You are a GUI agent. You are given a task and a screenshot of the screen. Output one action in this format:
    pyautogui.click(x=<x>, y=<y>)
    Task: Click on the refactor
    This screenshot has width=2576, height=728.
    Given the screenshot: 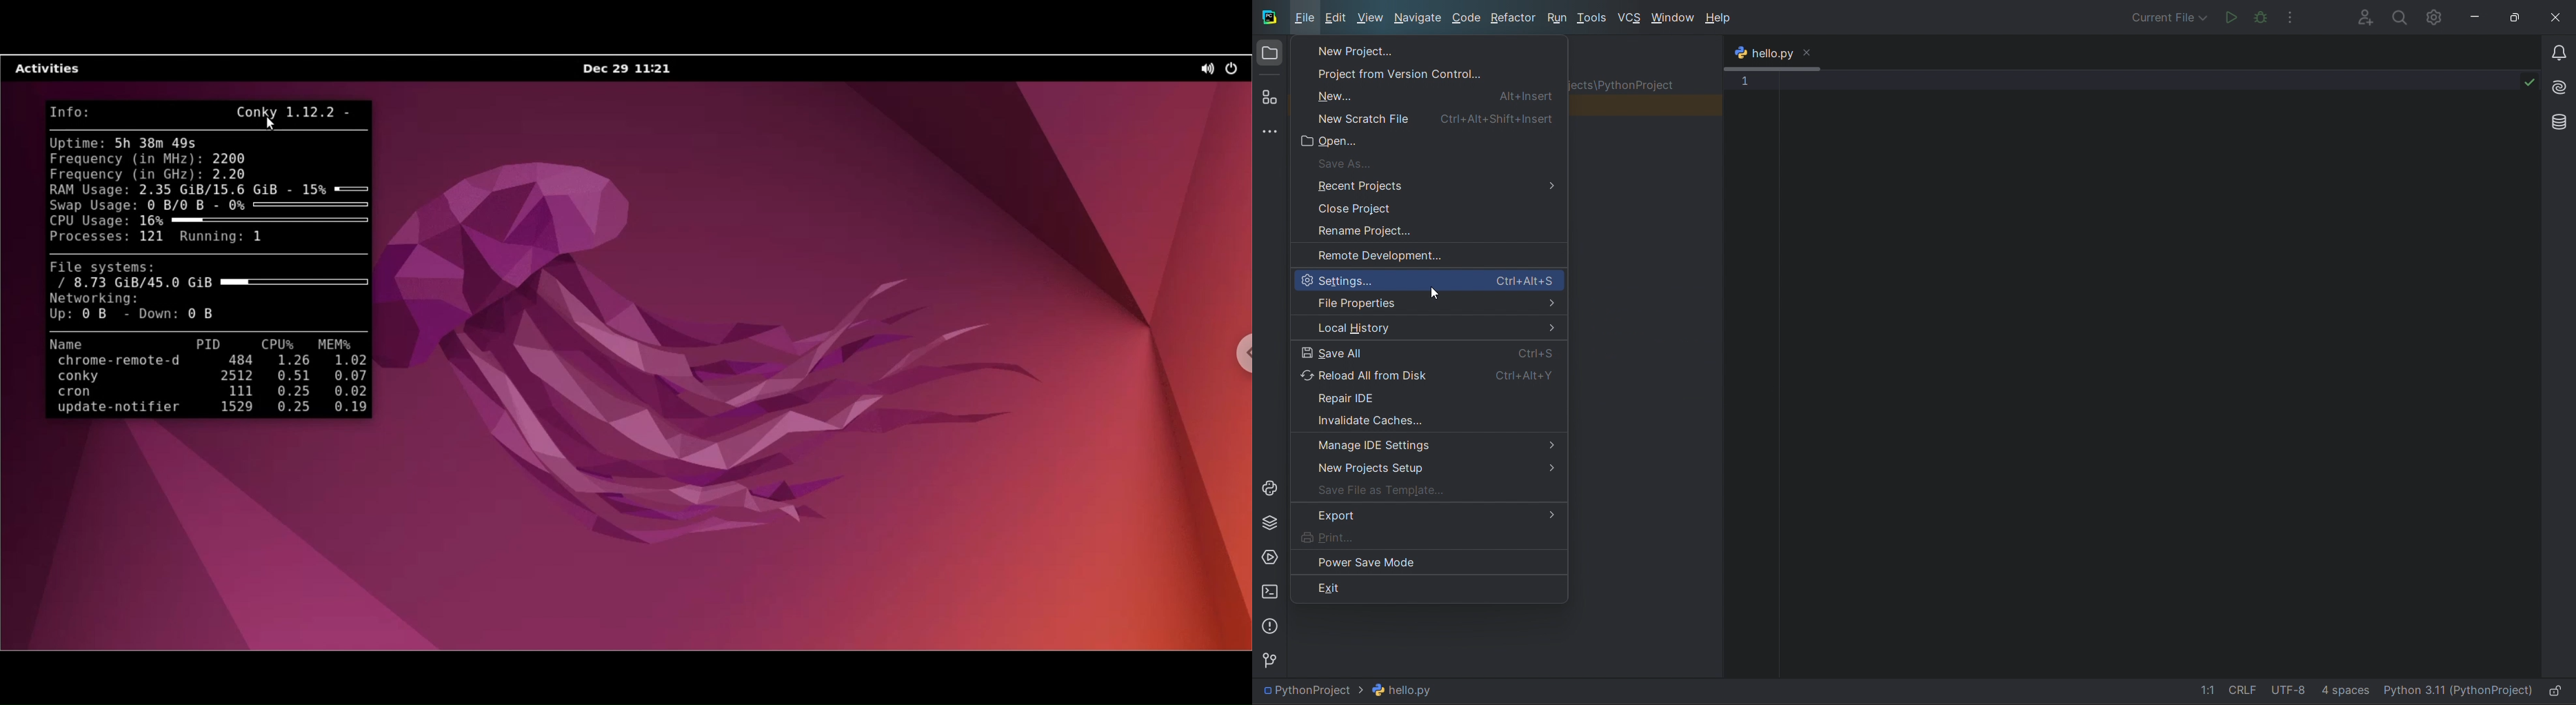 What is the action you would take?
    pyautogui.click(x=1508, y=19)
    